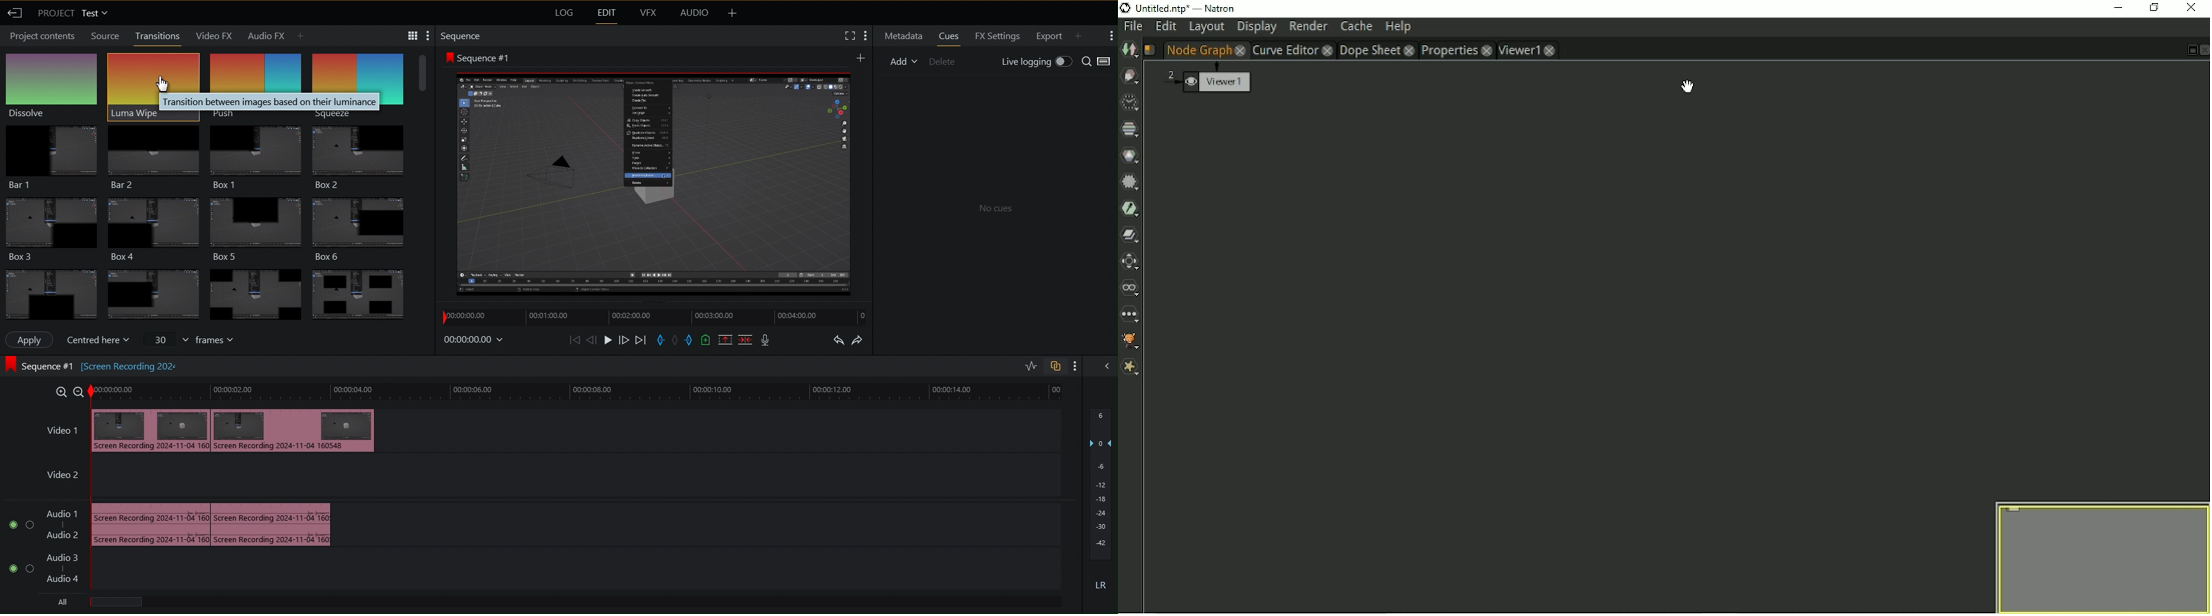 The height and width of the screenshot is (616, 2212). Describe the element at coordinates (726, 340) in the screenshot. I see `Remove Selected Part` at that location.